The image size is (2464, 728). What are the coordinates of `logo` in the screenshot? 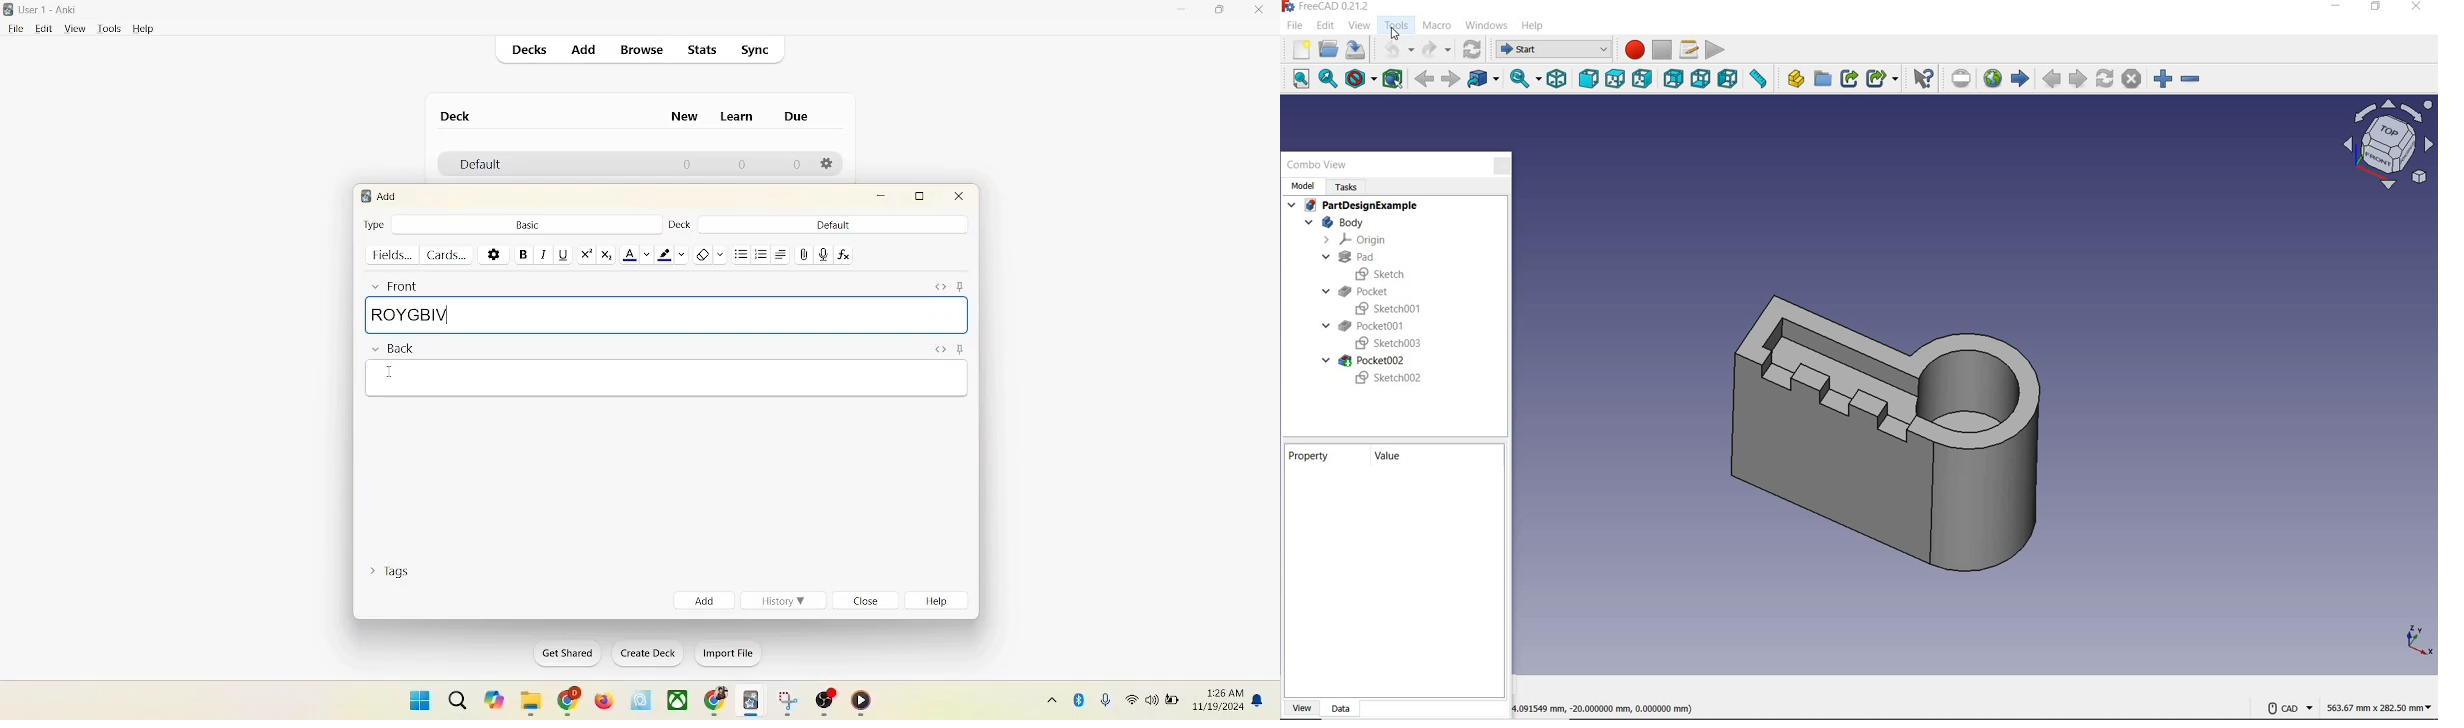 It's located at (10, 9).